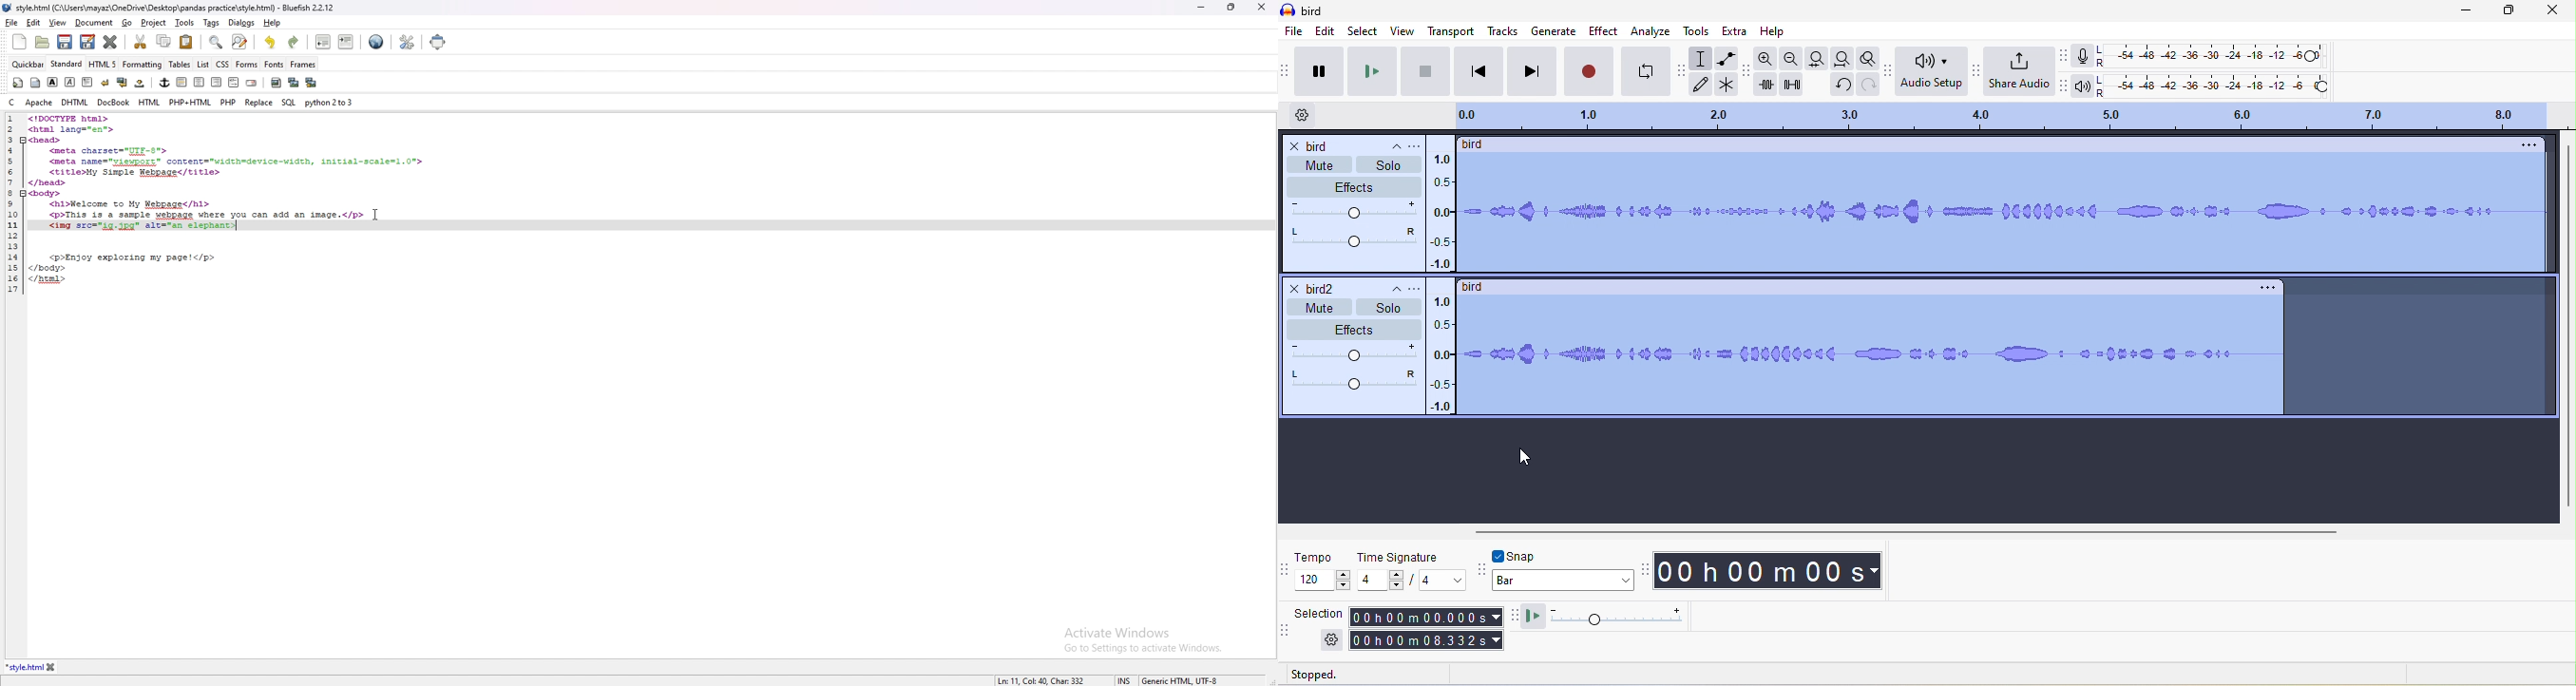 The image size is (2576, 700). I want to click on mute, so click(1321, 166).